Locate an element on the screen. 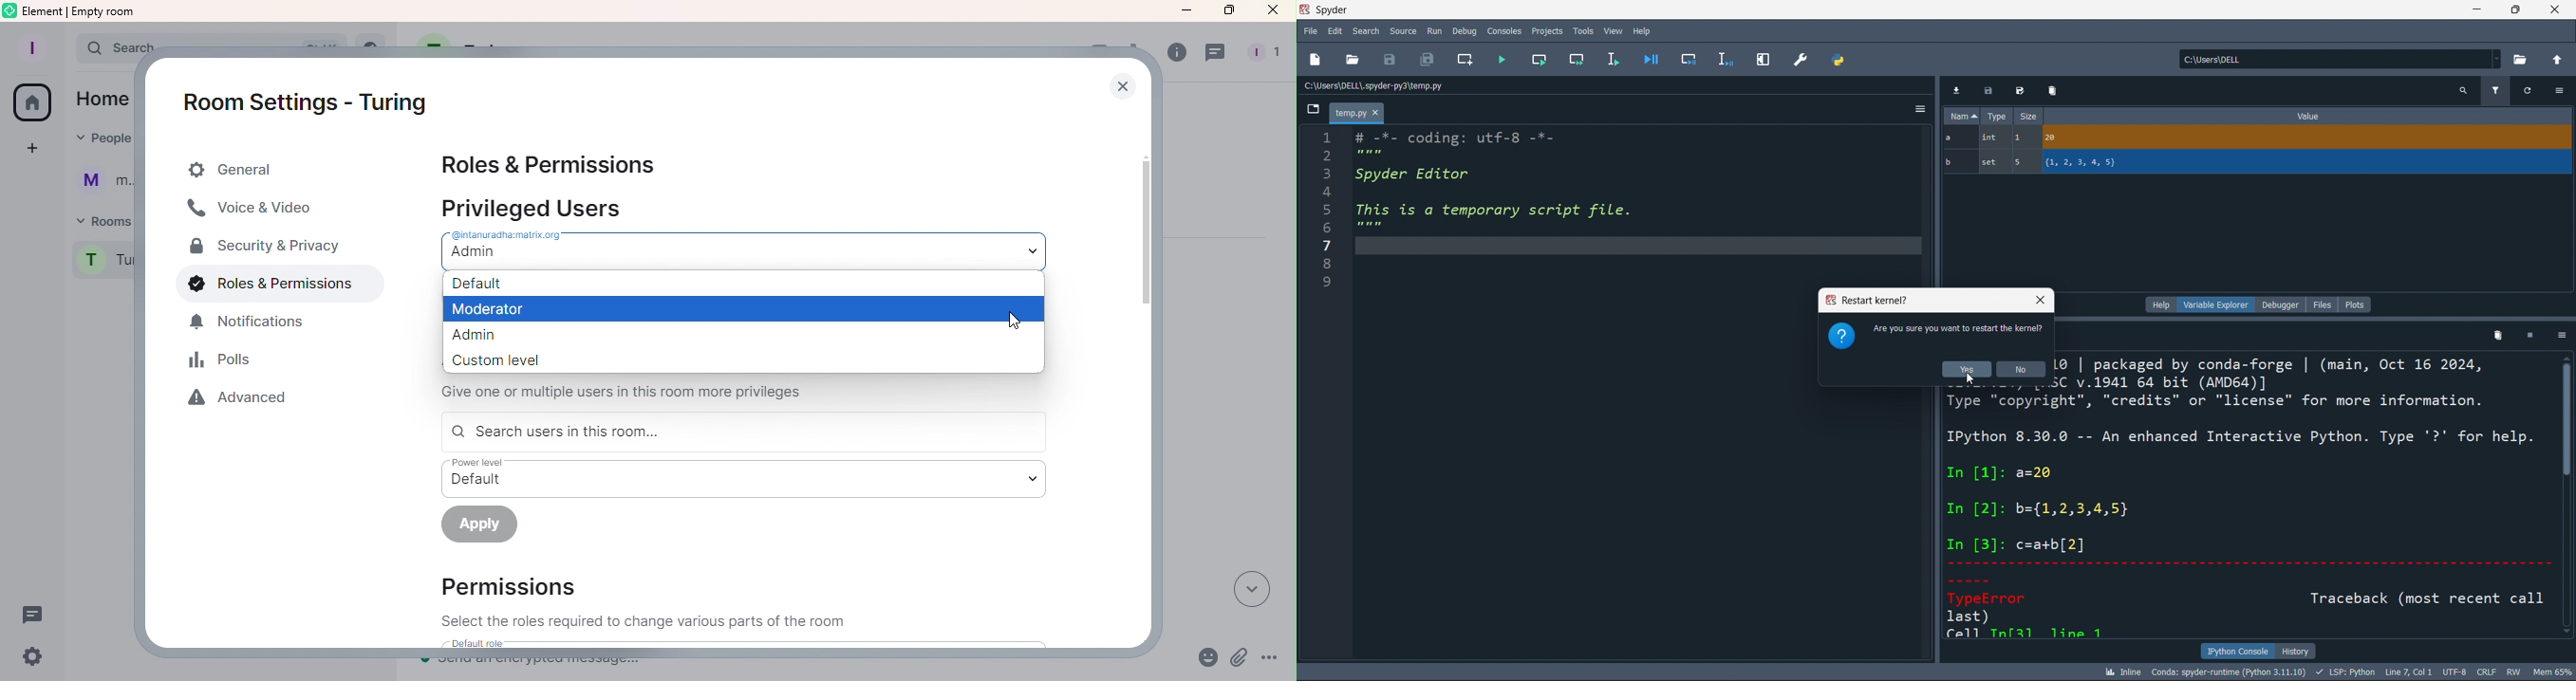  Scroll to most recent messages is located at coordinates (1248, 589).